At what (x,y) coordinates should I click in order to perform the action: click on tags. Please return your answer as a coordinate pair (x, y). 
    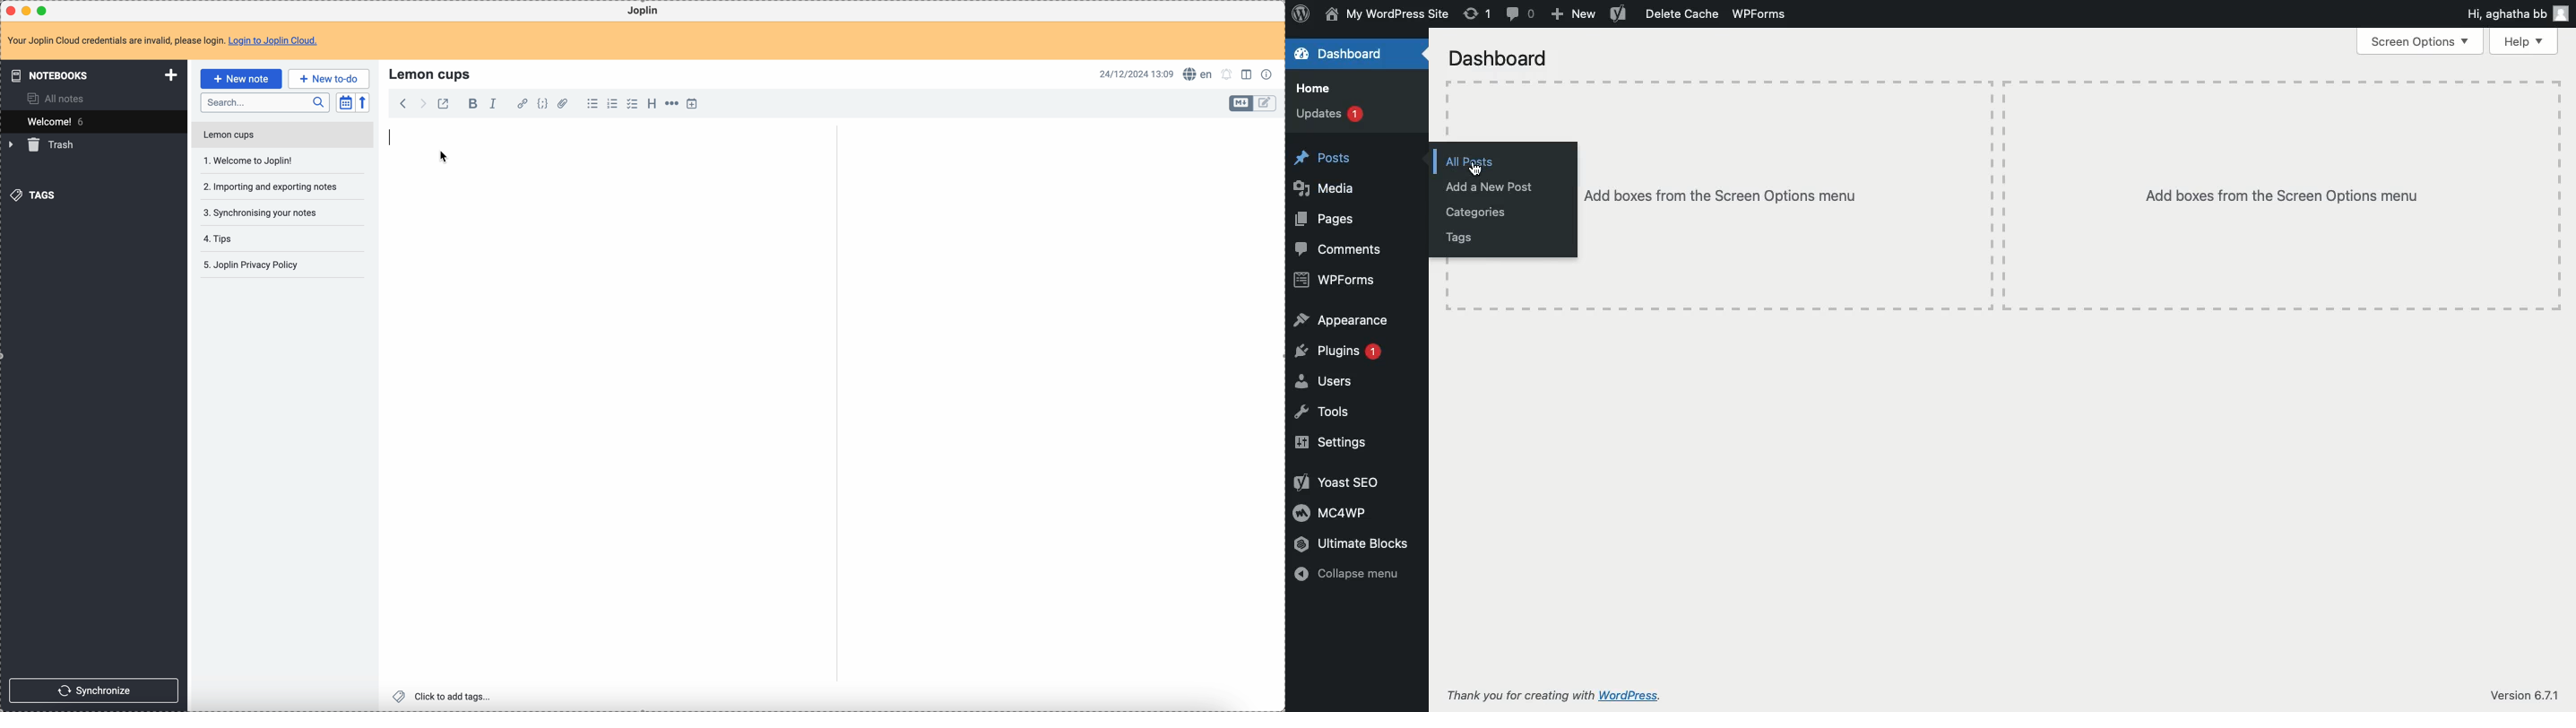
    Looking at the image, I should click on (36, 194).